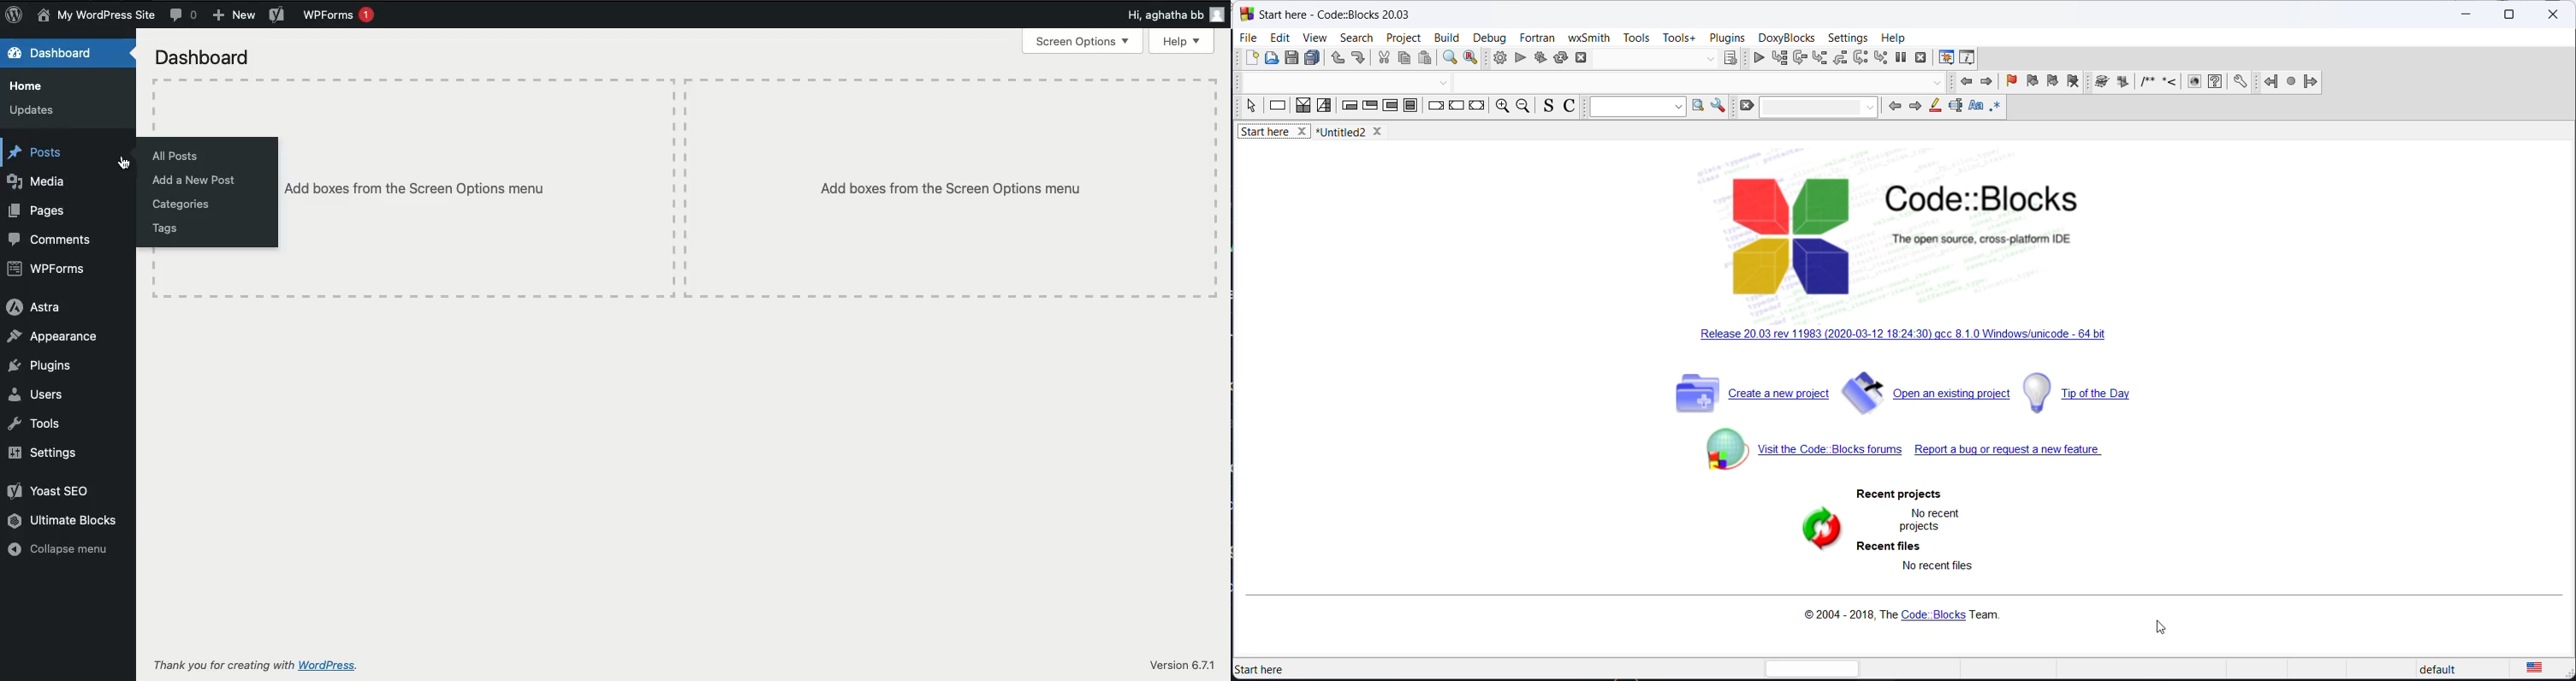  What do you see at coordinates (2163, 630) in the screenshot?
I see `cursor` at bounding box center [2163, 630].